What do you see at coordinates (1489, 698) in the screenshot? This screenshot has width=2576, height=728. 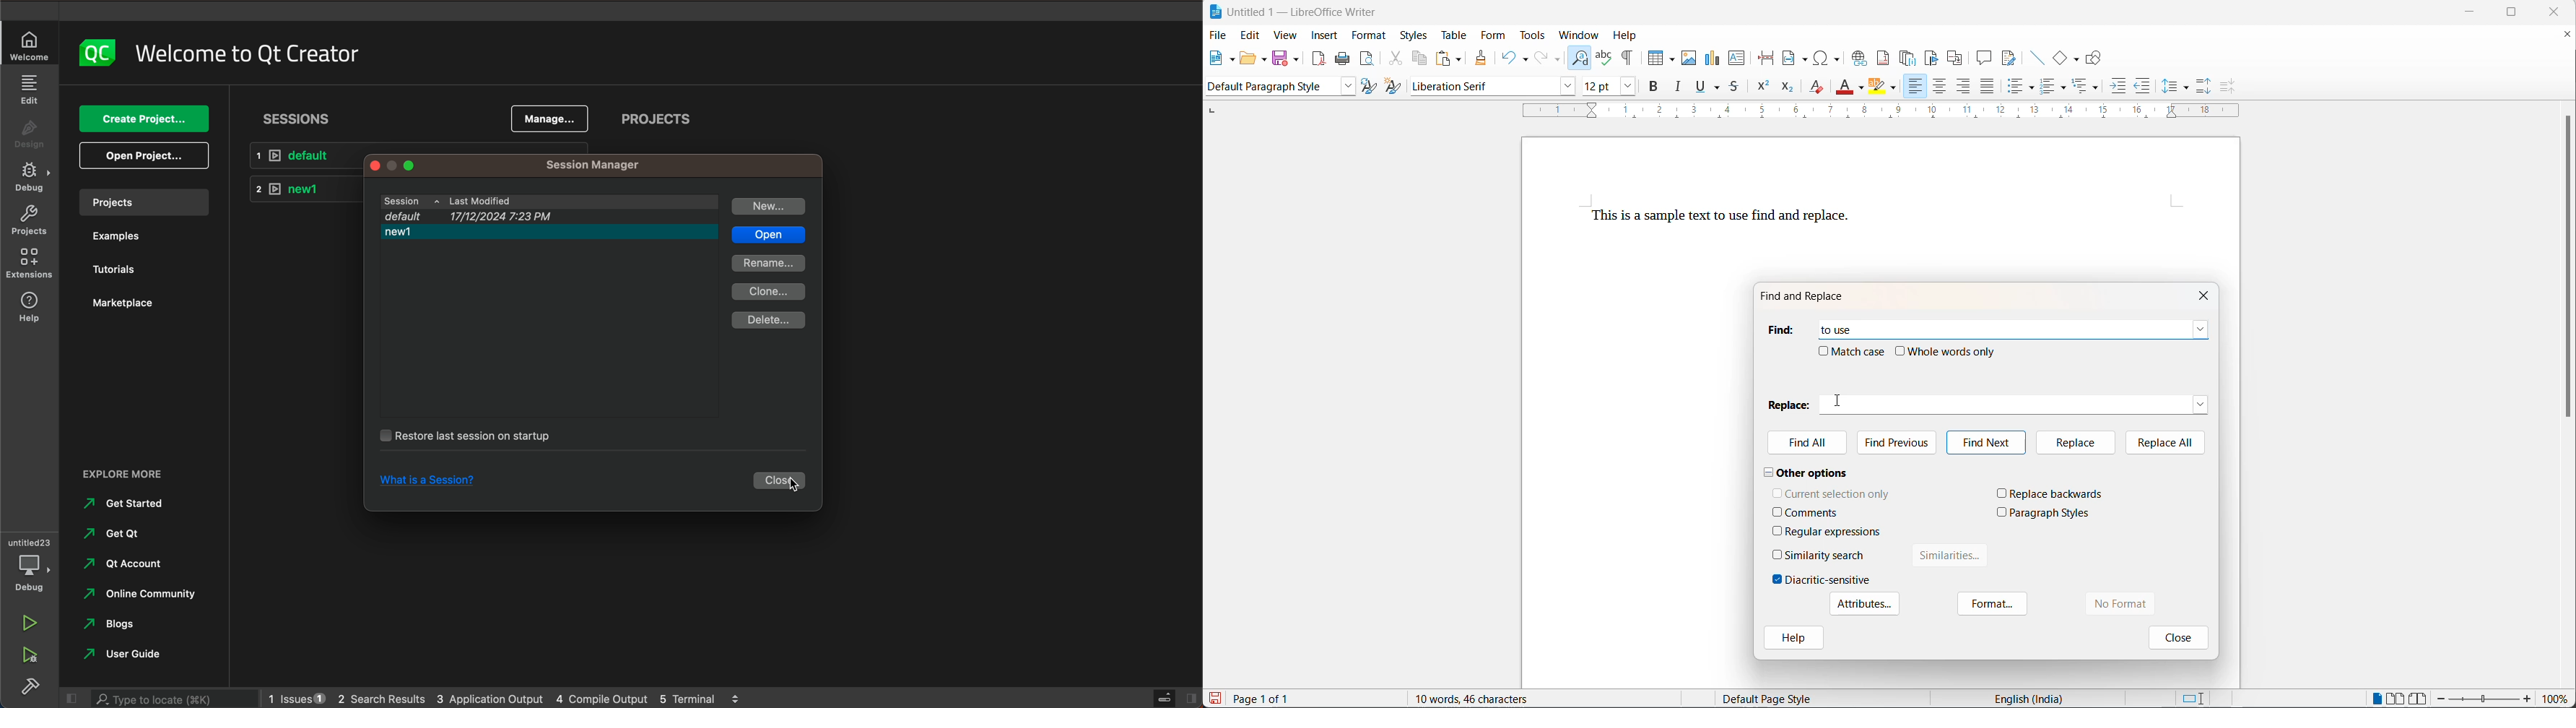 I see `10 words, 46 characters` at bounding box center [1489, 698].